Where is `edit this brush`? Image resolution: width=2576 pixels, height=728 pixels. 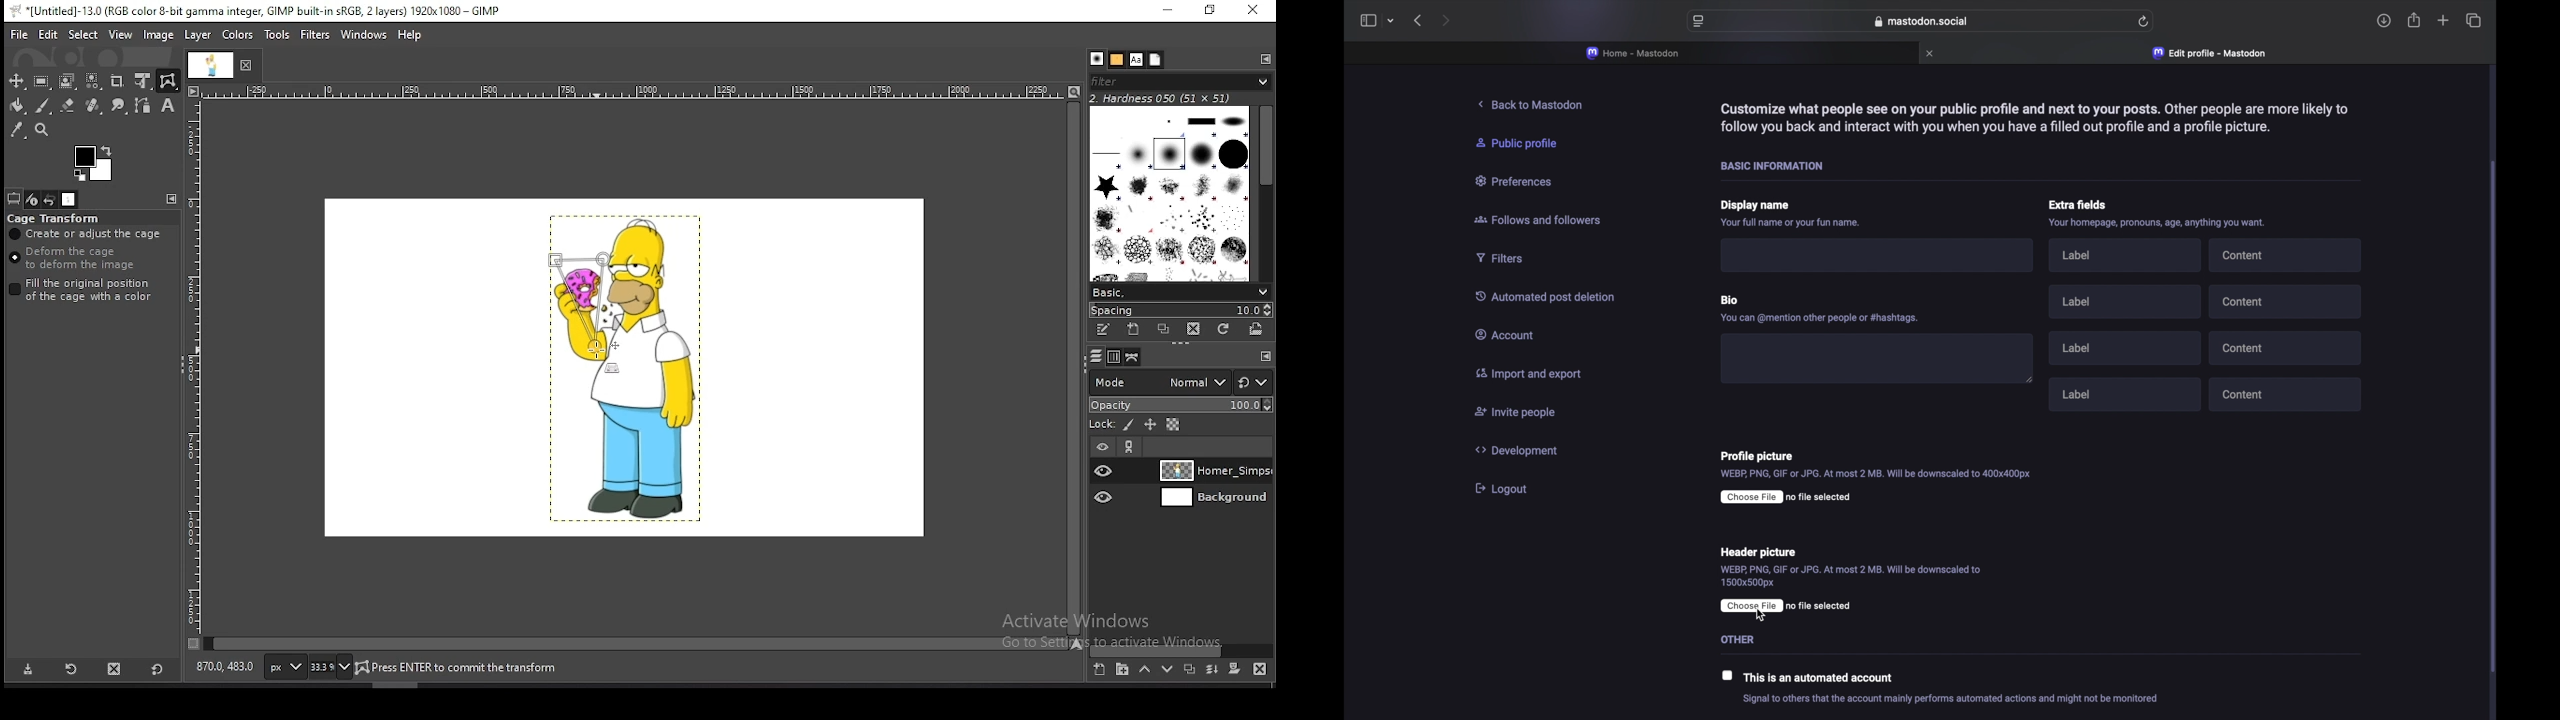
edit this brush is located at coordinates (1106, 330).